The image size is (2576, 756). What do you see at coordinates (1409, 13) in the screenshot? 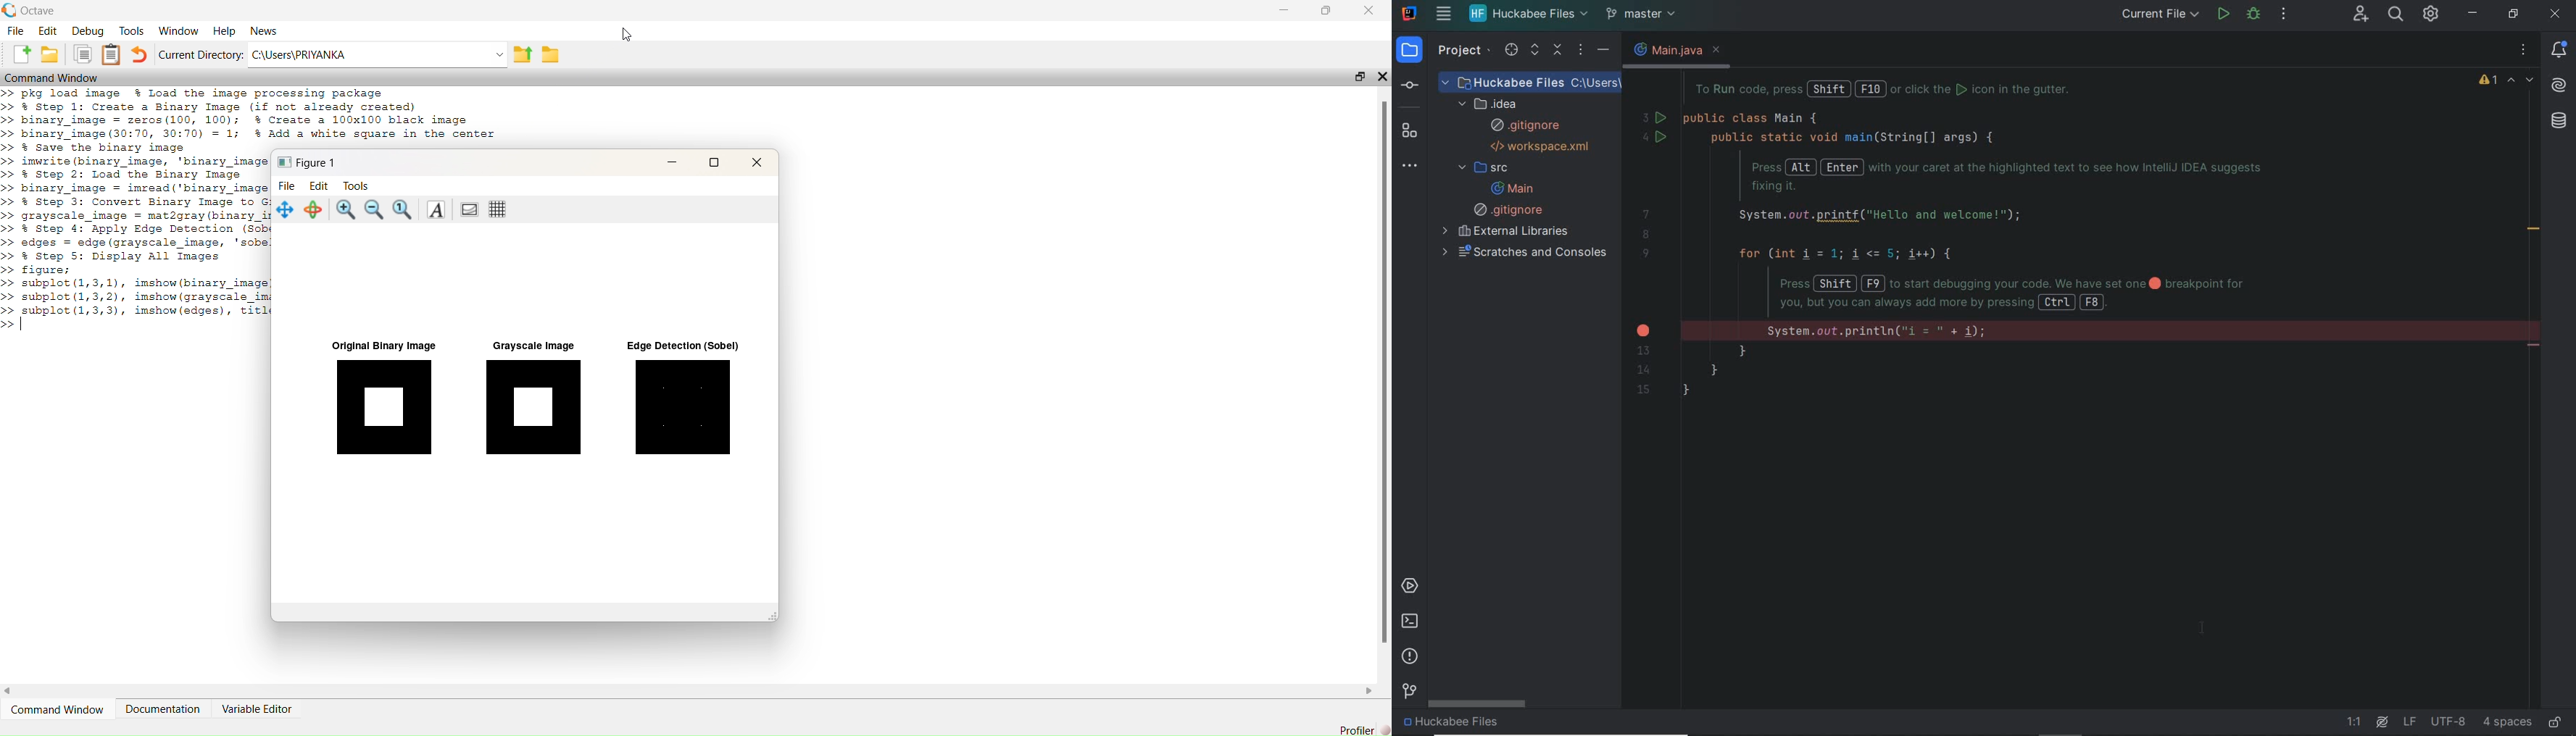
I see `system name` at bounding box center [1409, 13].